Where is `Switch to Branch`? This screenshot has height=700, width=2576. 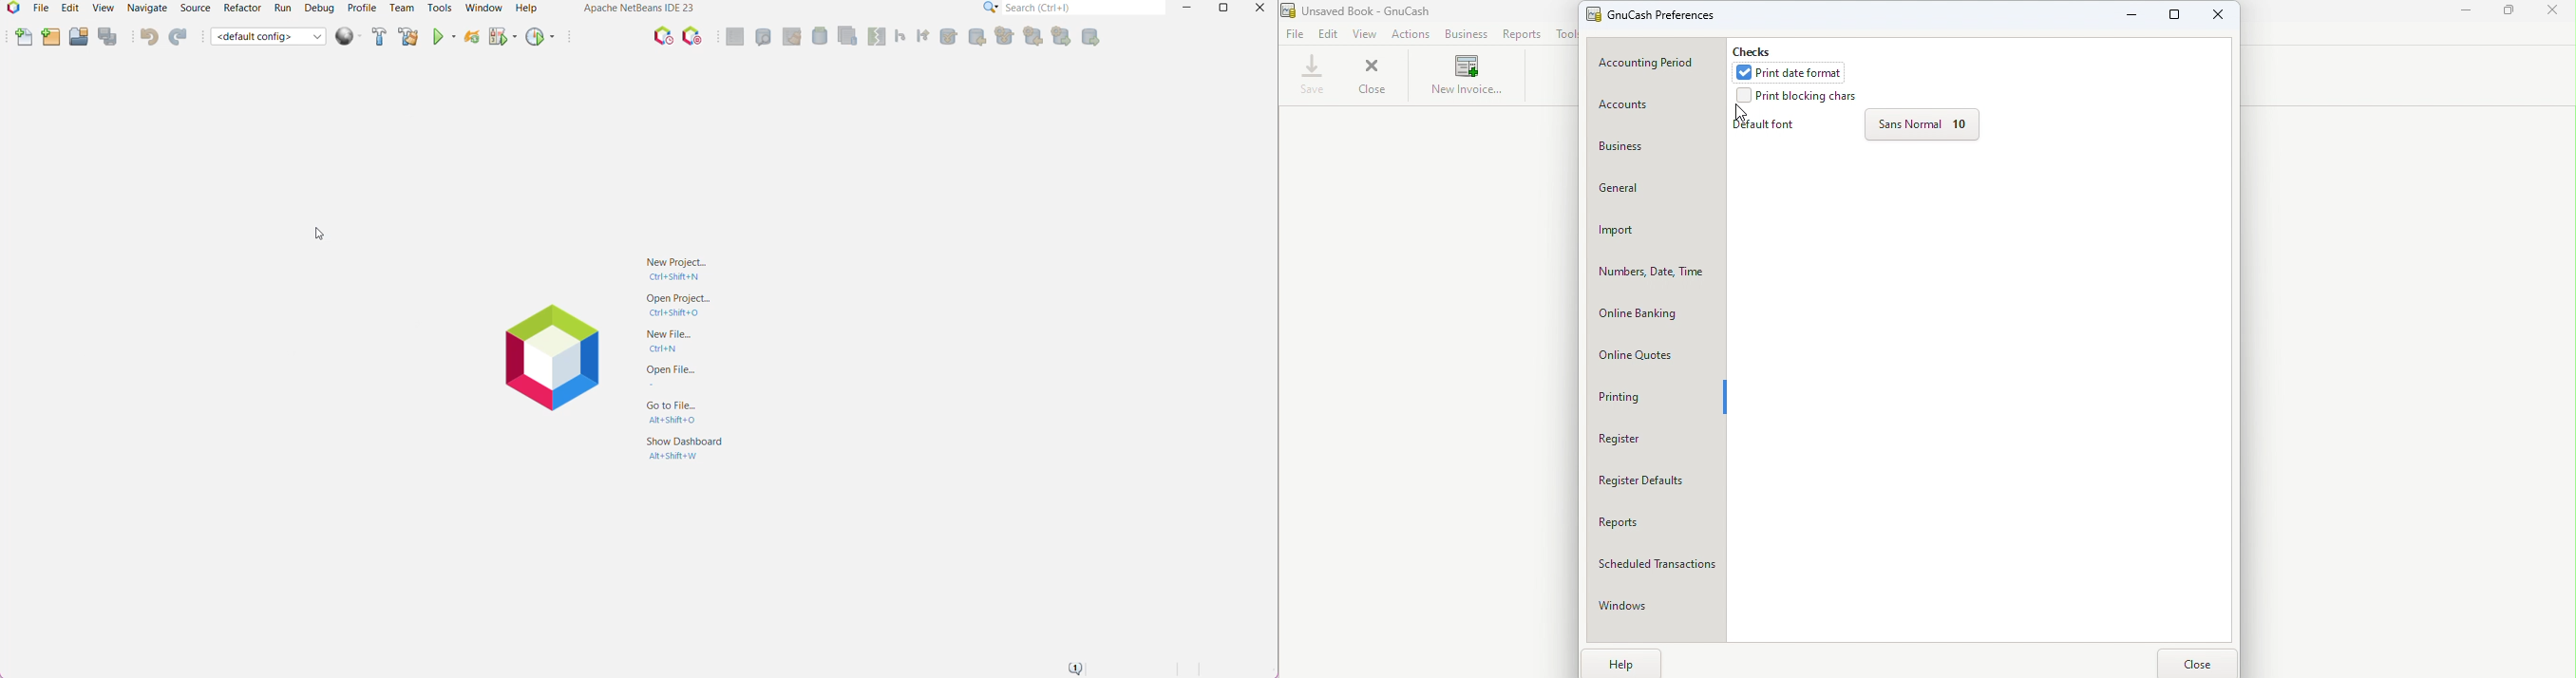 Switch to Branch is located at coordinates (923, 35).